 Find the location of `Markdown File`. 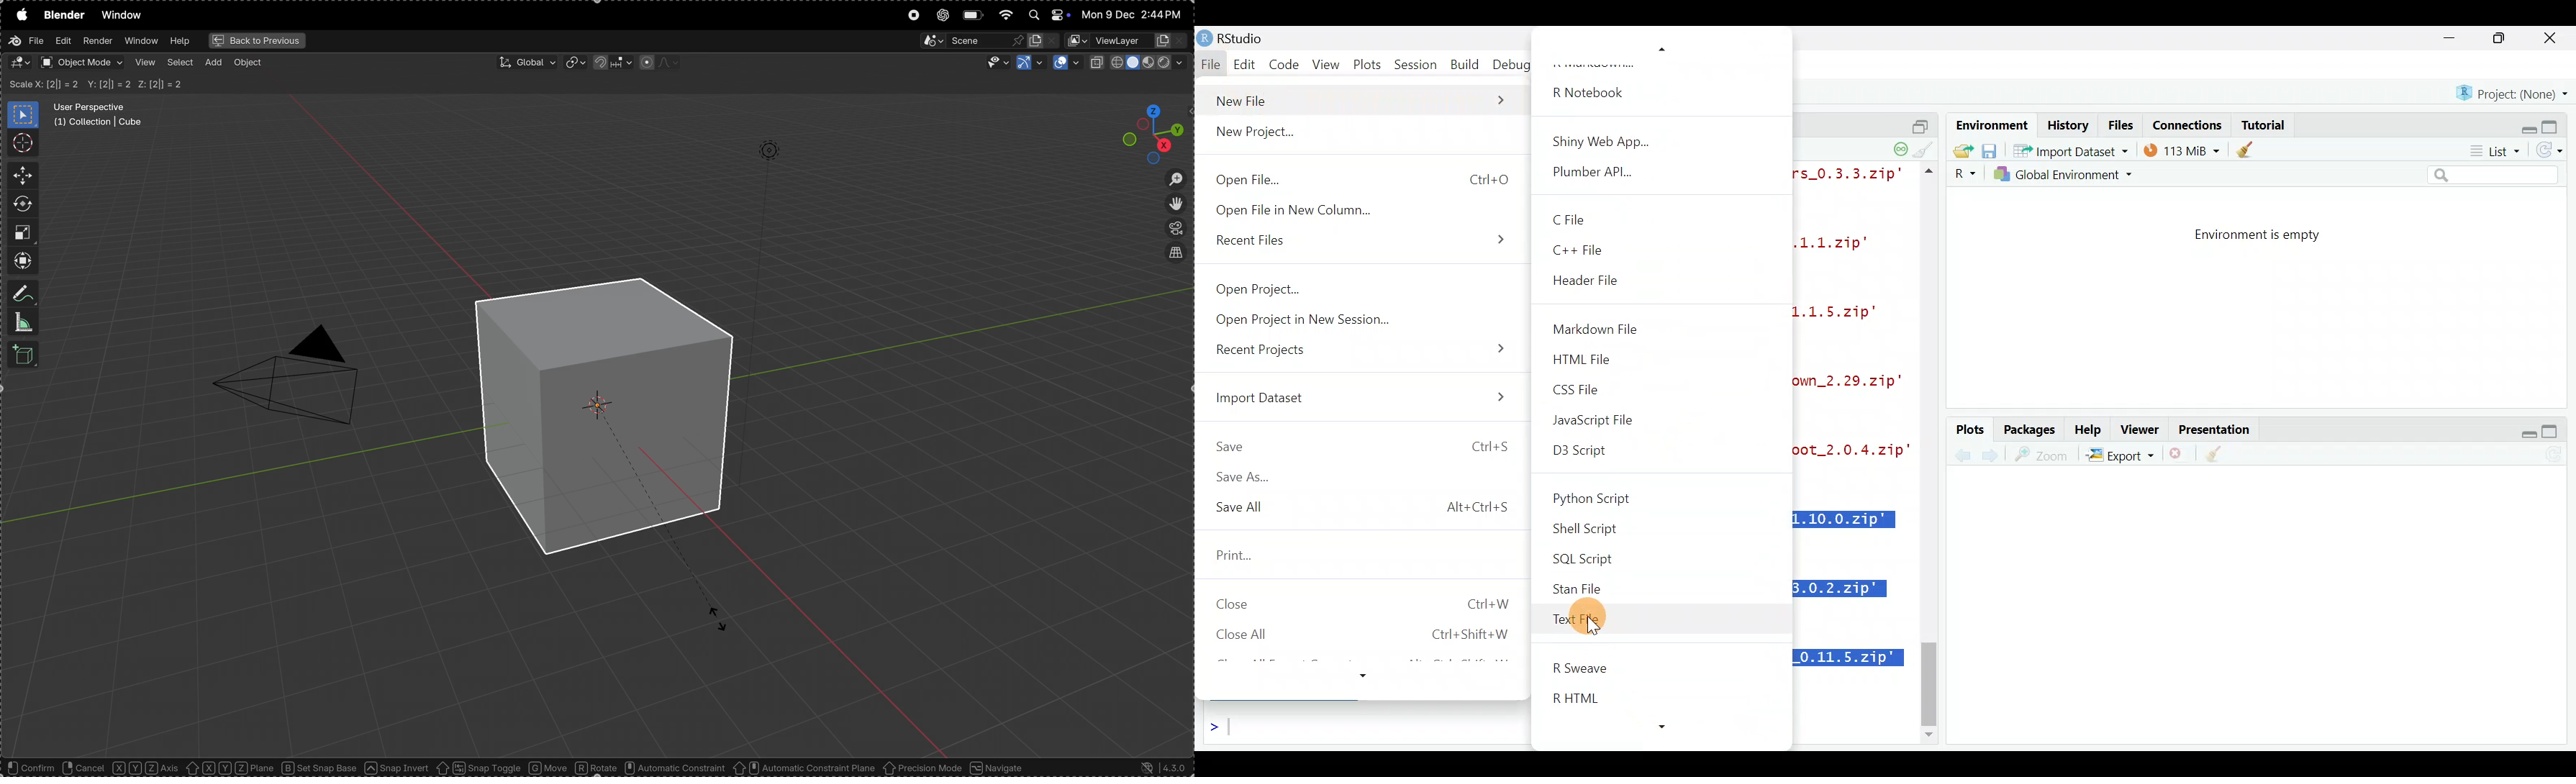

Markdown File is located at coordinates (1606, 328).